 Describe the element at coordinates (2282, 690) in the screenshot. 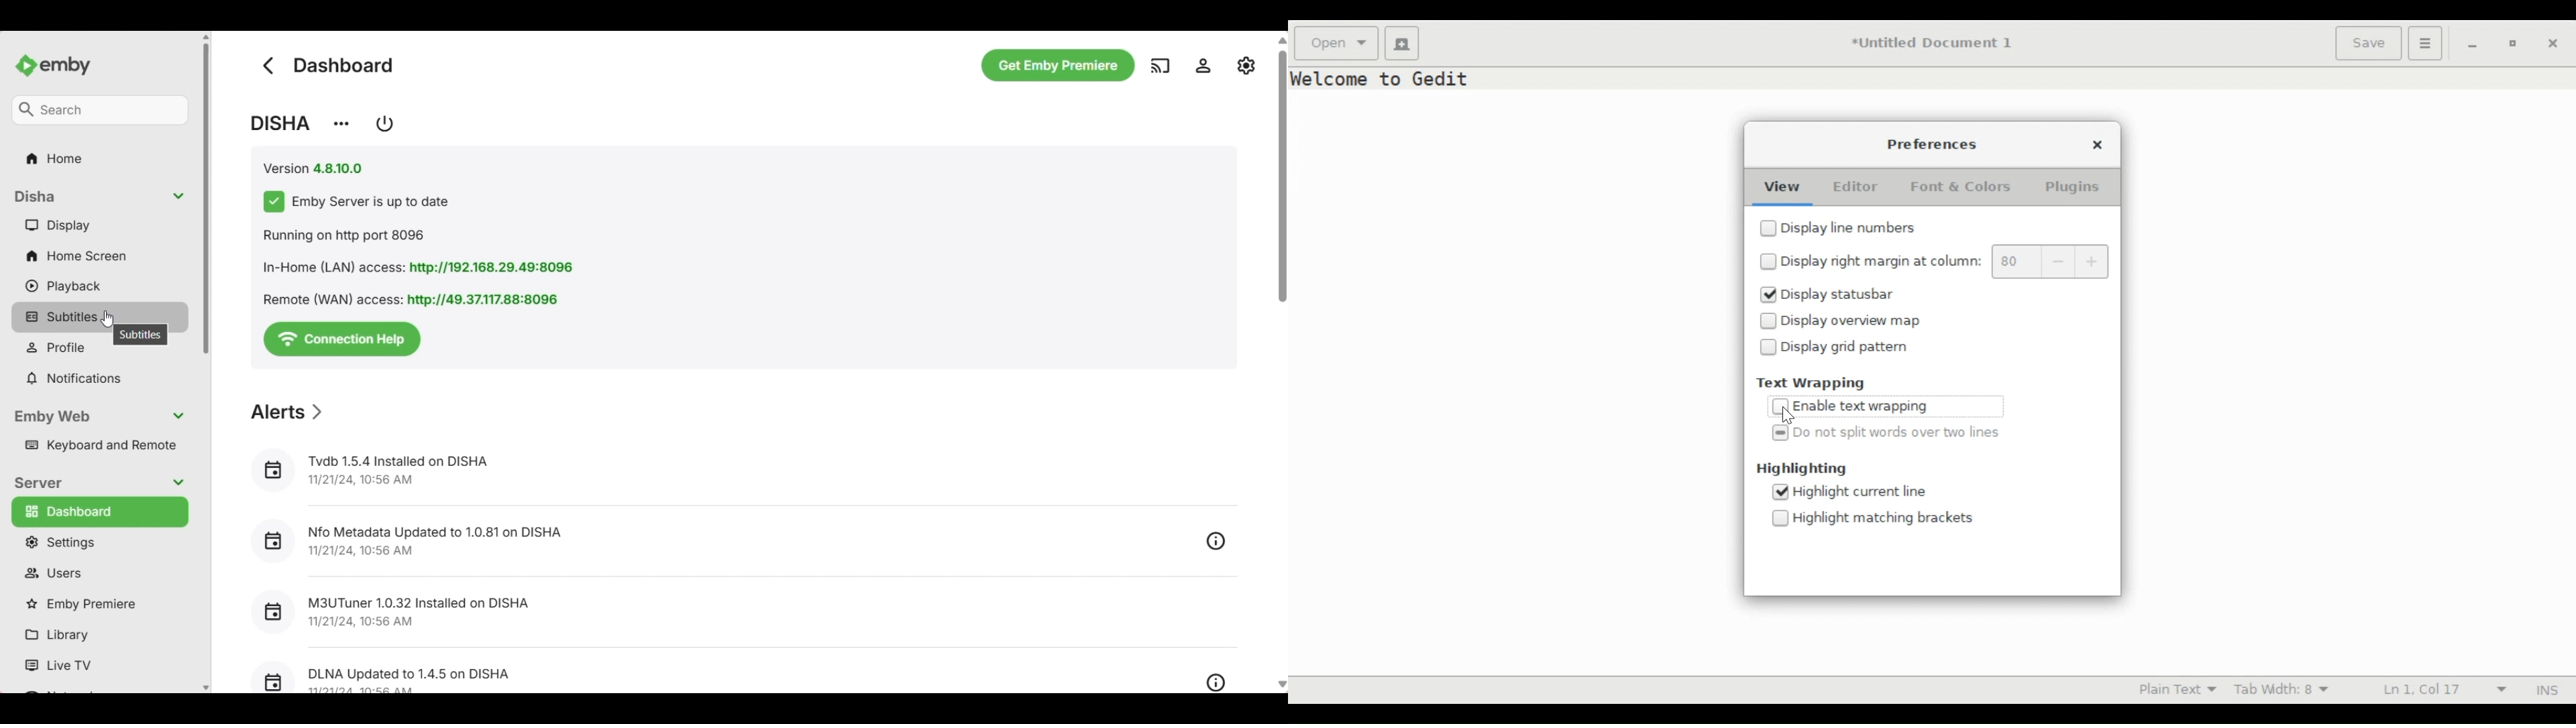

I see `Tab Width` at that location.